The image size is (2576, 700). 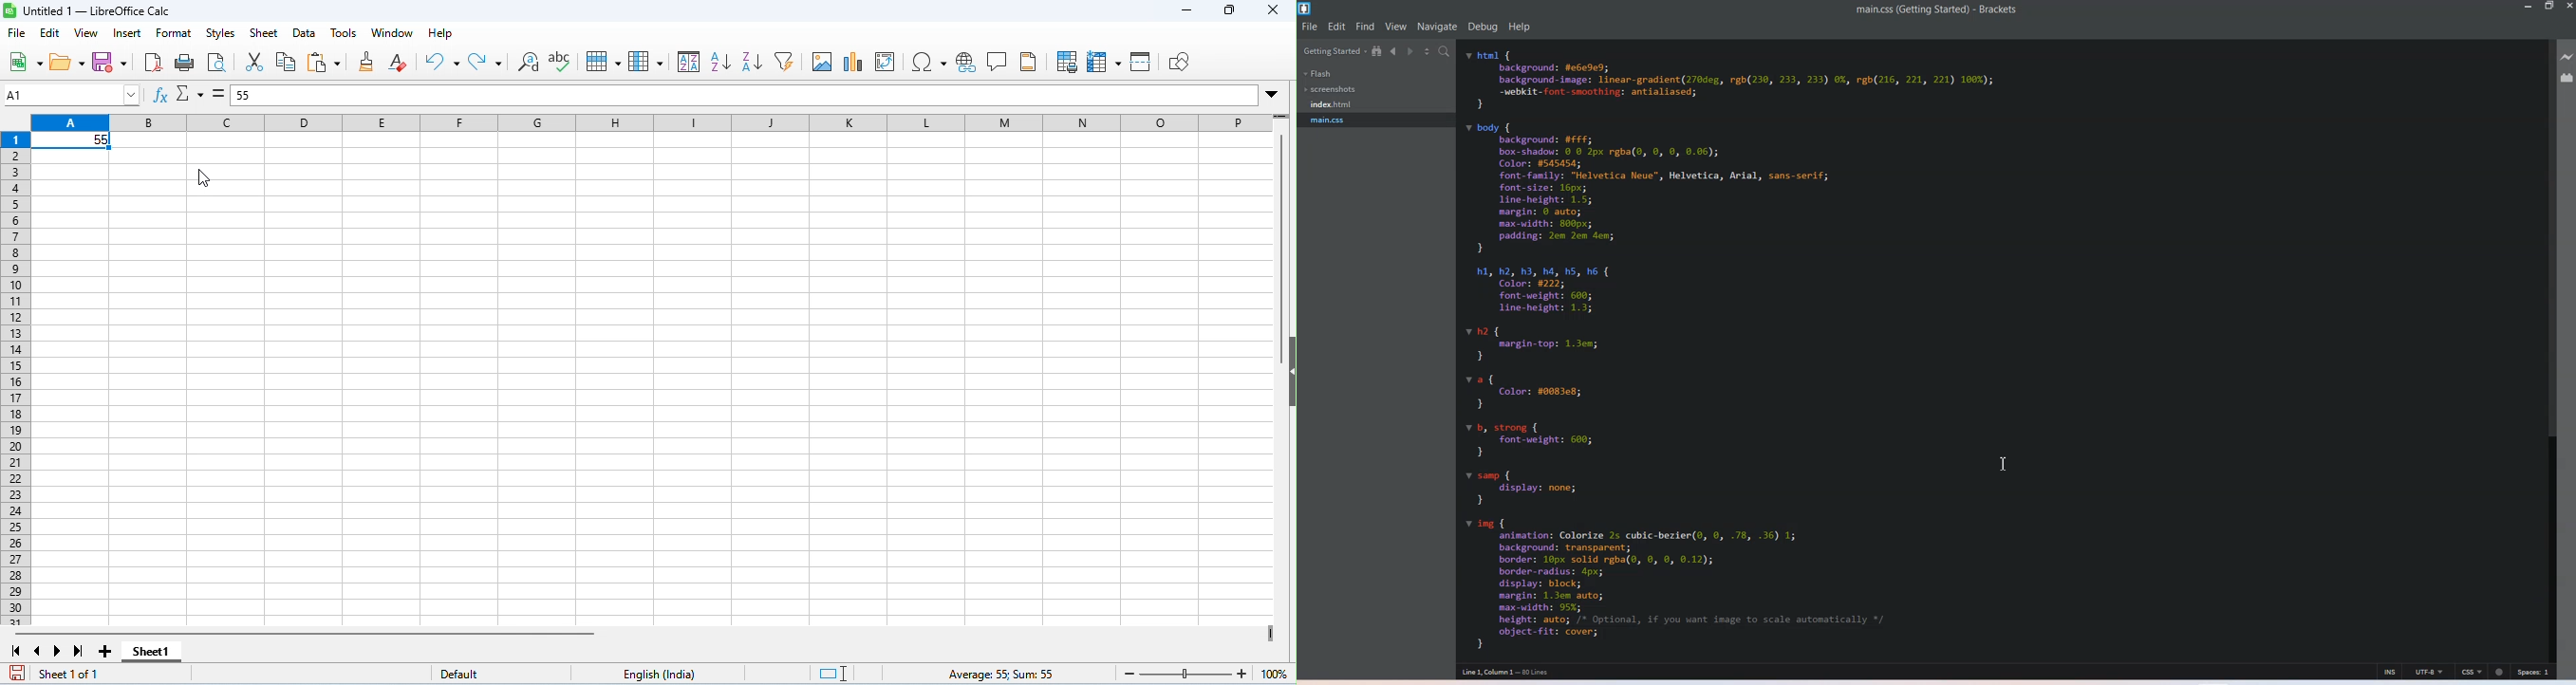 What do you see at coordinates (2550, 7) in the screenshot?
I see `Maximize` at bounding box center [2550, 7].